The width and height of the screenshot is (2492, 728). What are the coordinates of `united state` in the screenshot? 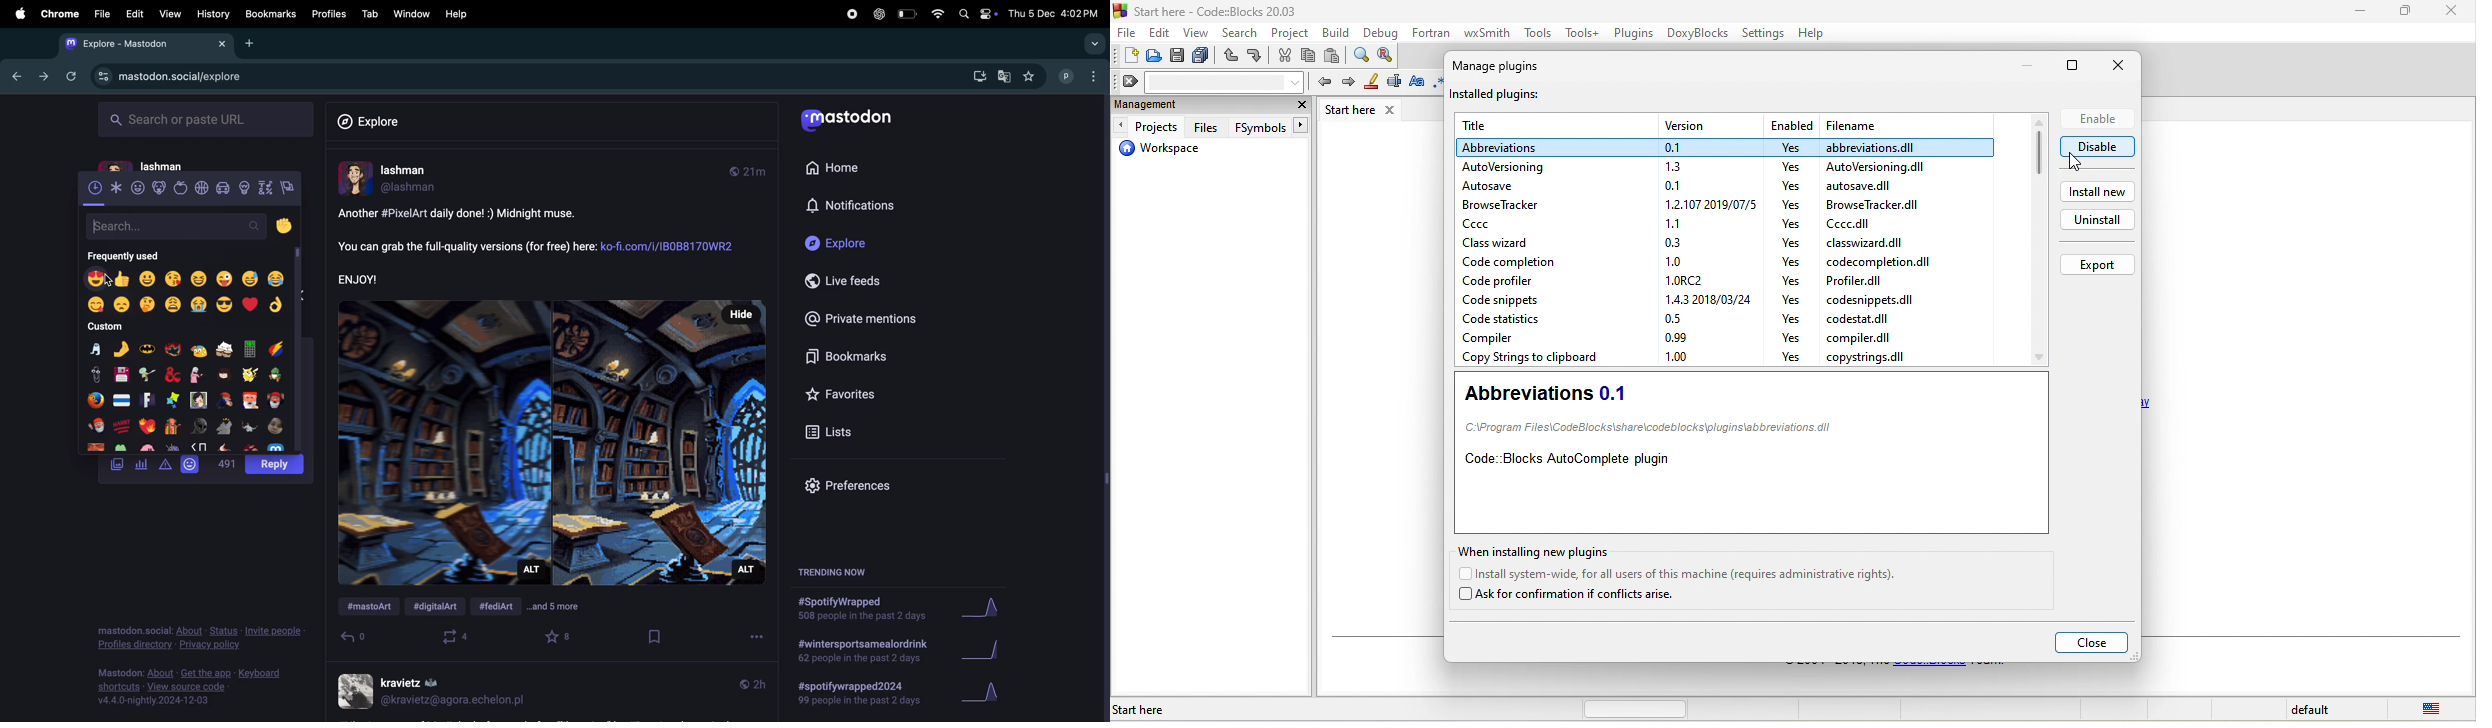 It's located at (2435, 710).